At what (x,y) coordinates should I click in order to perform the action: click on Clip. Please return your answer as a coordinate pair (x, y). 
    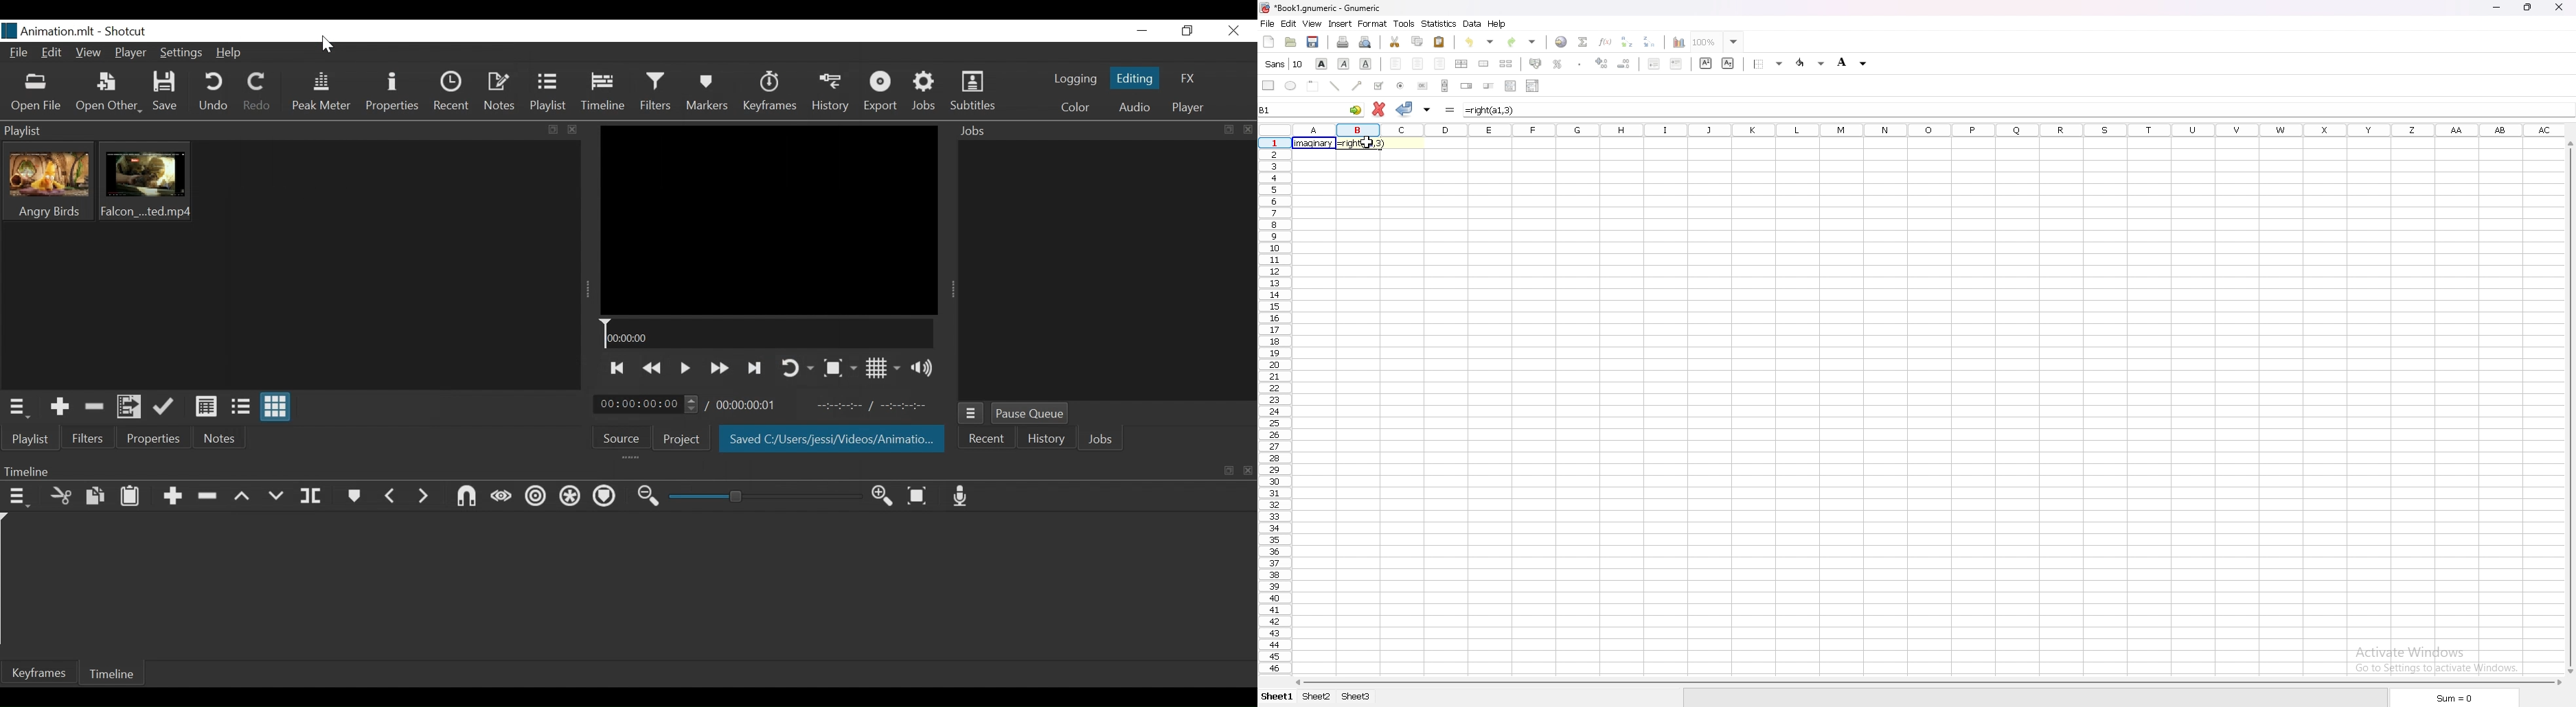
    Looking at the image, I should click on (147, 181).